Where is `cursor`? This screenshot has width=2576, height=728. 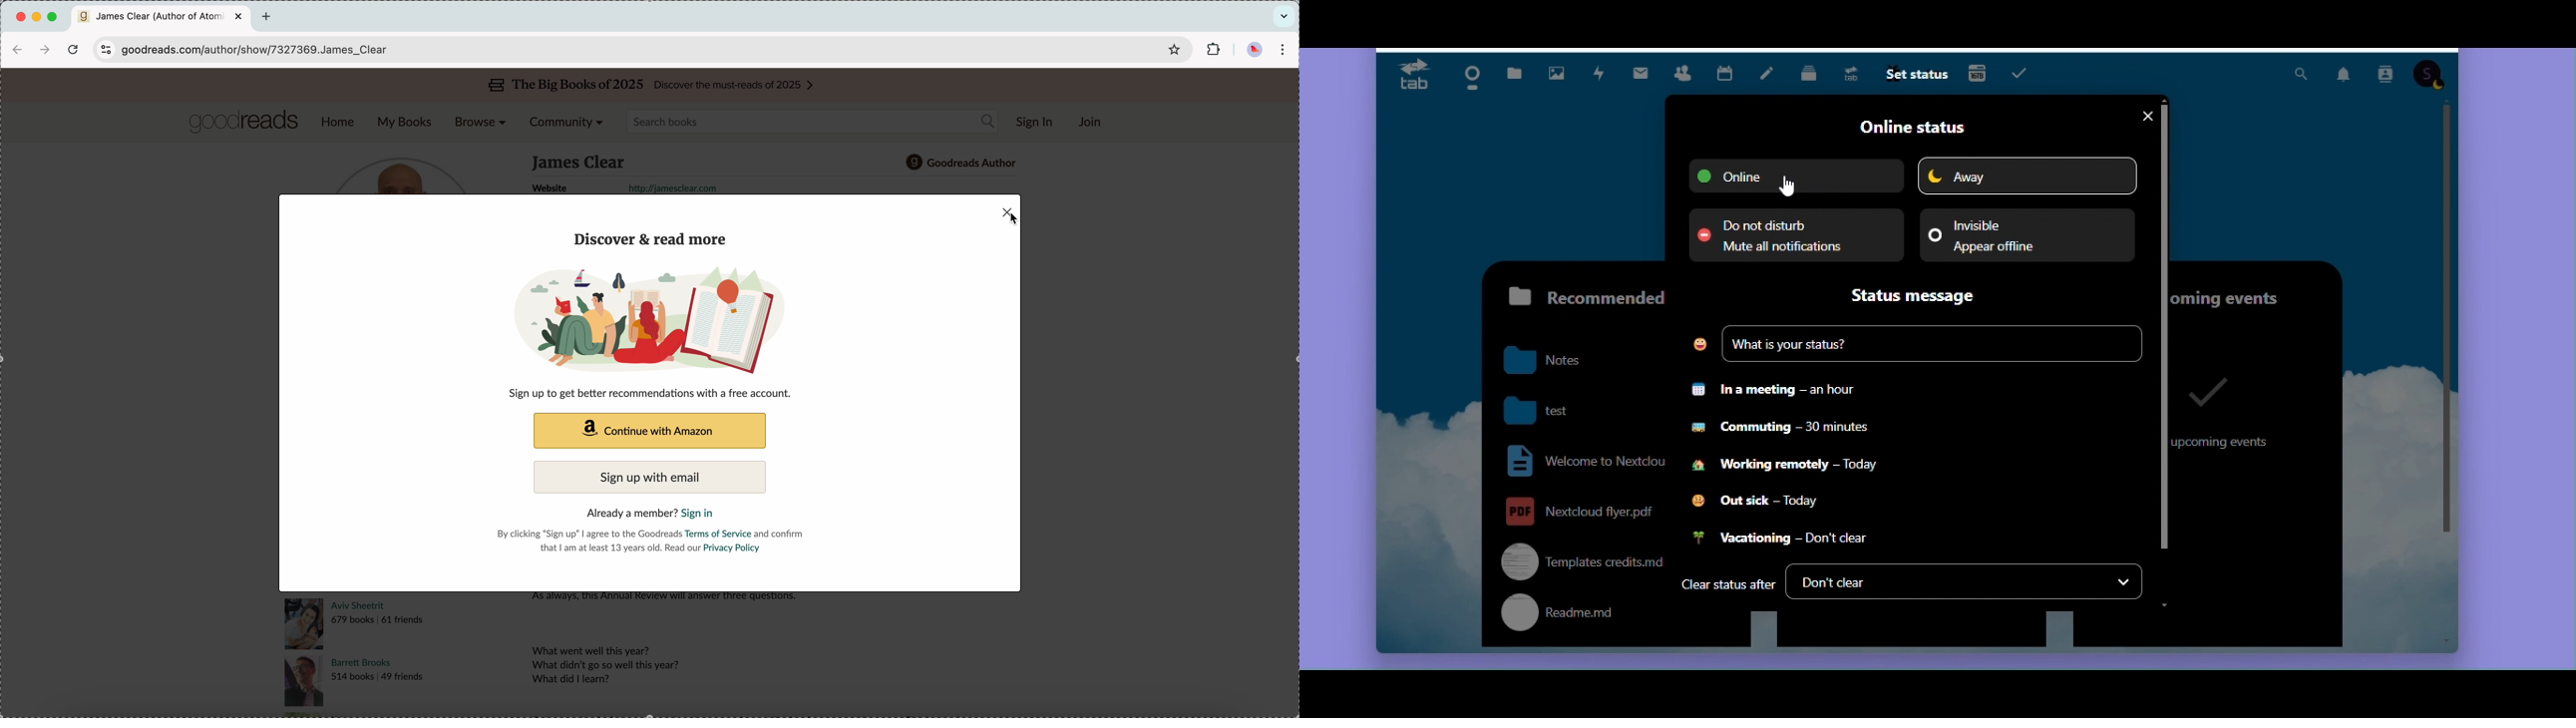
cursor is located at coordinates (1787, 186).